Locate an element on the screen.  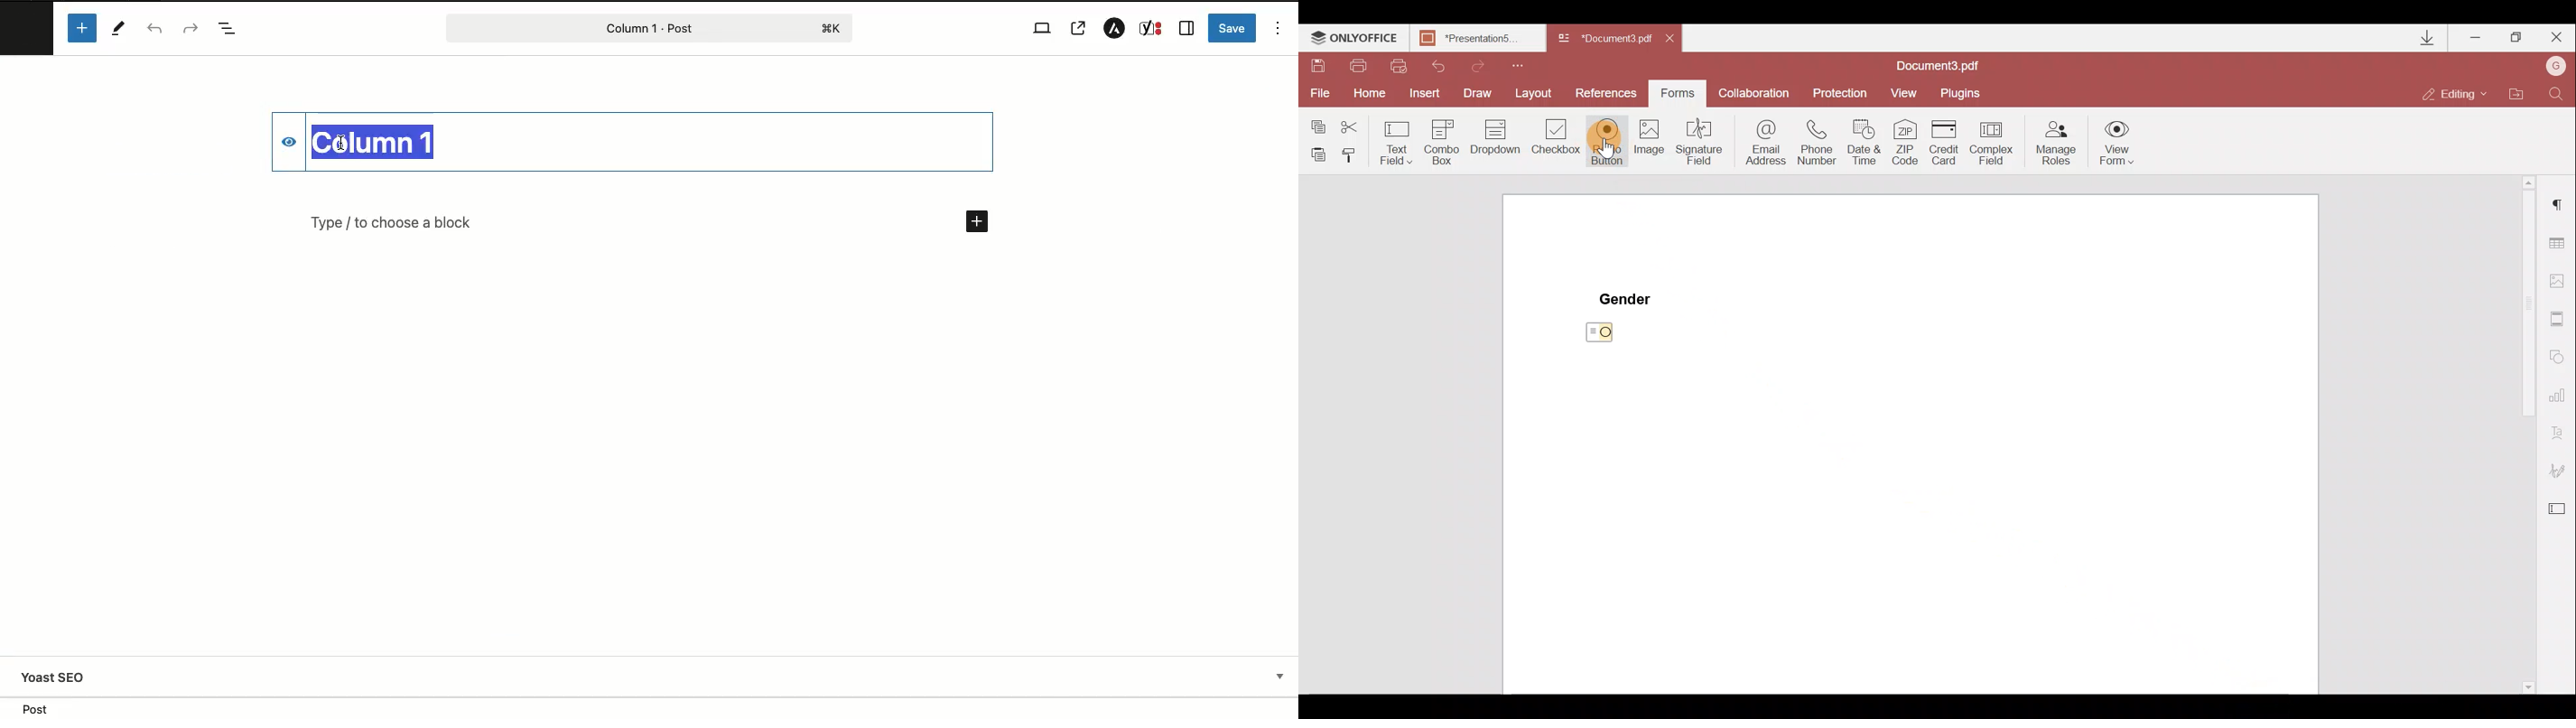
Scroll bar is located at coordinates (2518, 435).